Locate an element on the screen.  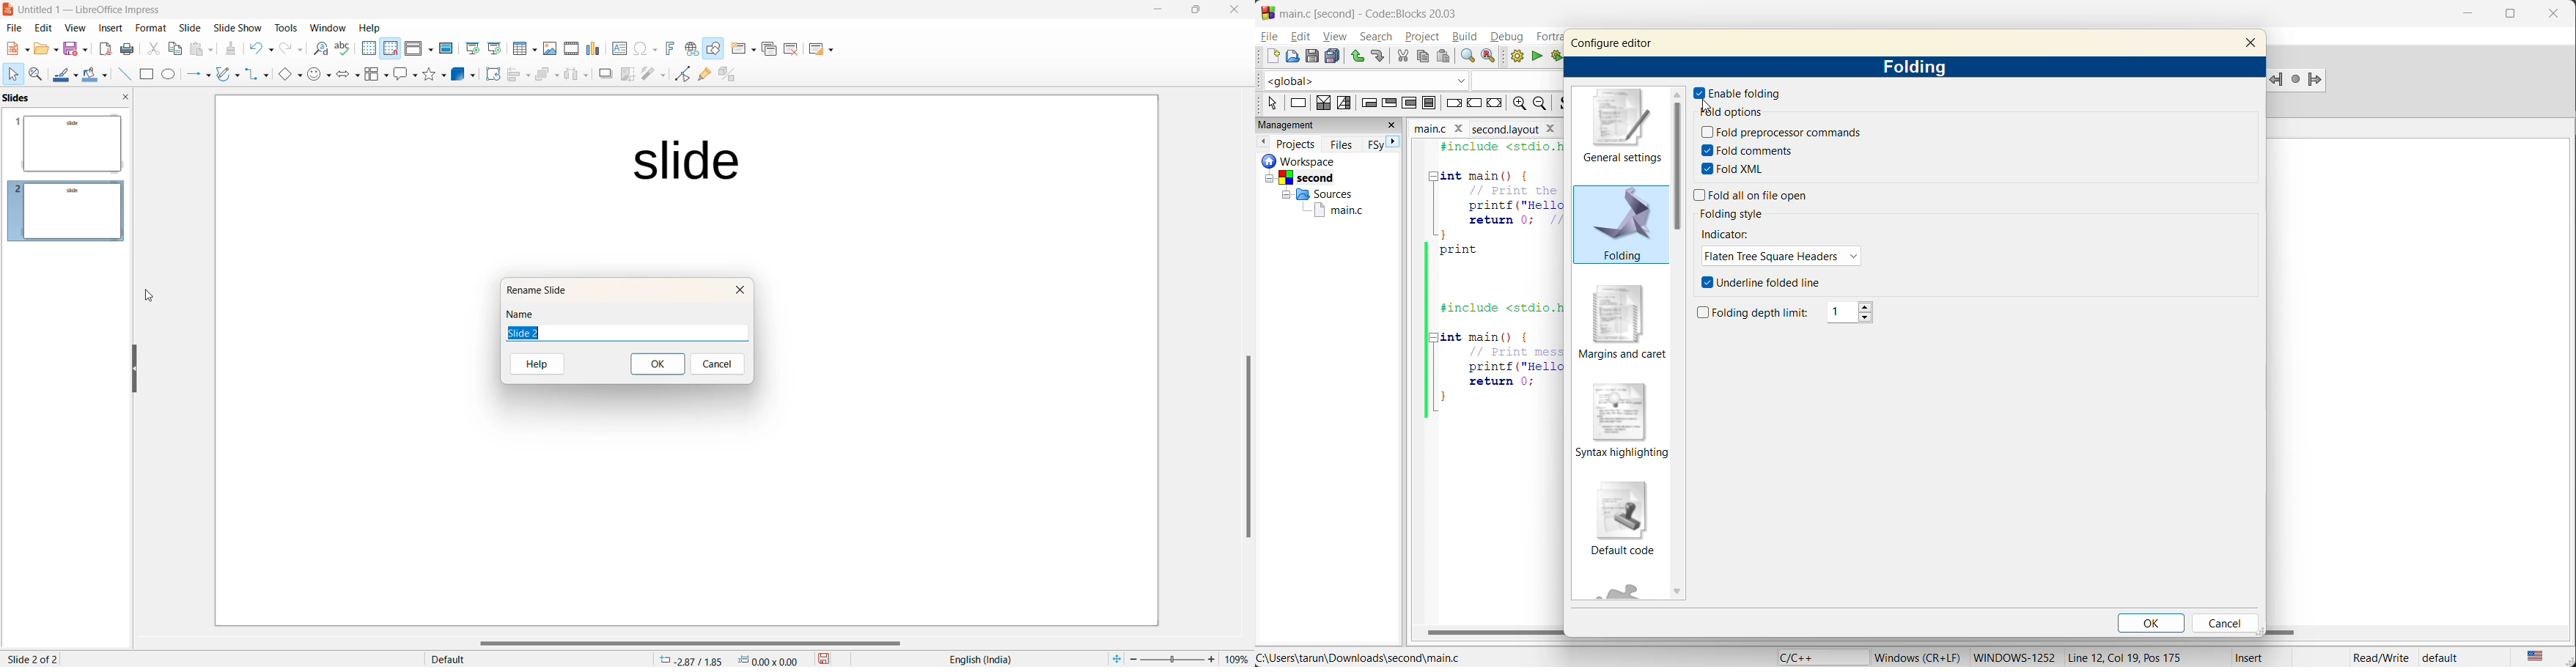
slide is located at coordinates (684, 162).